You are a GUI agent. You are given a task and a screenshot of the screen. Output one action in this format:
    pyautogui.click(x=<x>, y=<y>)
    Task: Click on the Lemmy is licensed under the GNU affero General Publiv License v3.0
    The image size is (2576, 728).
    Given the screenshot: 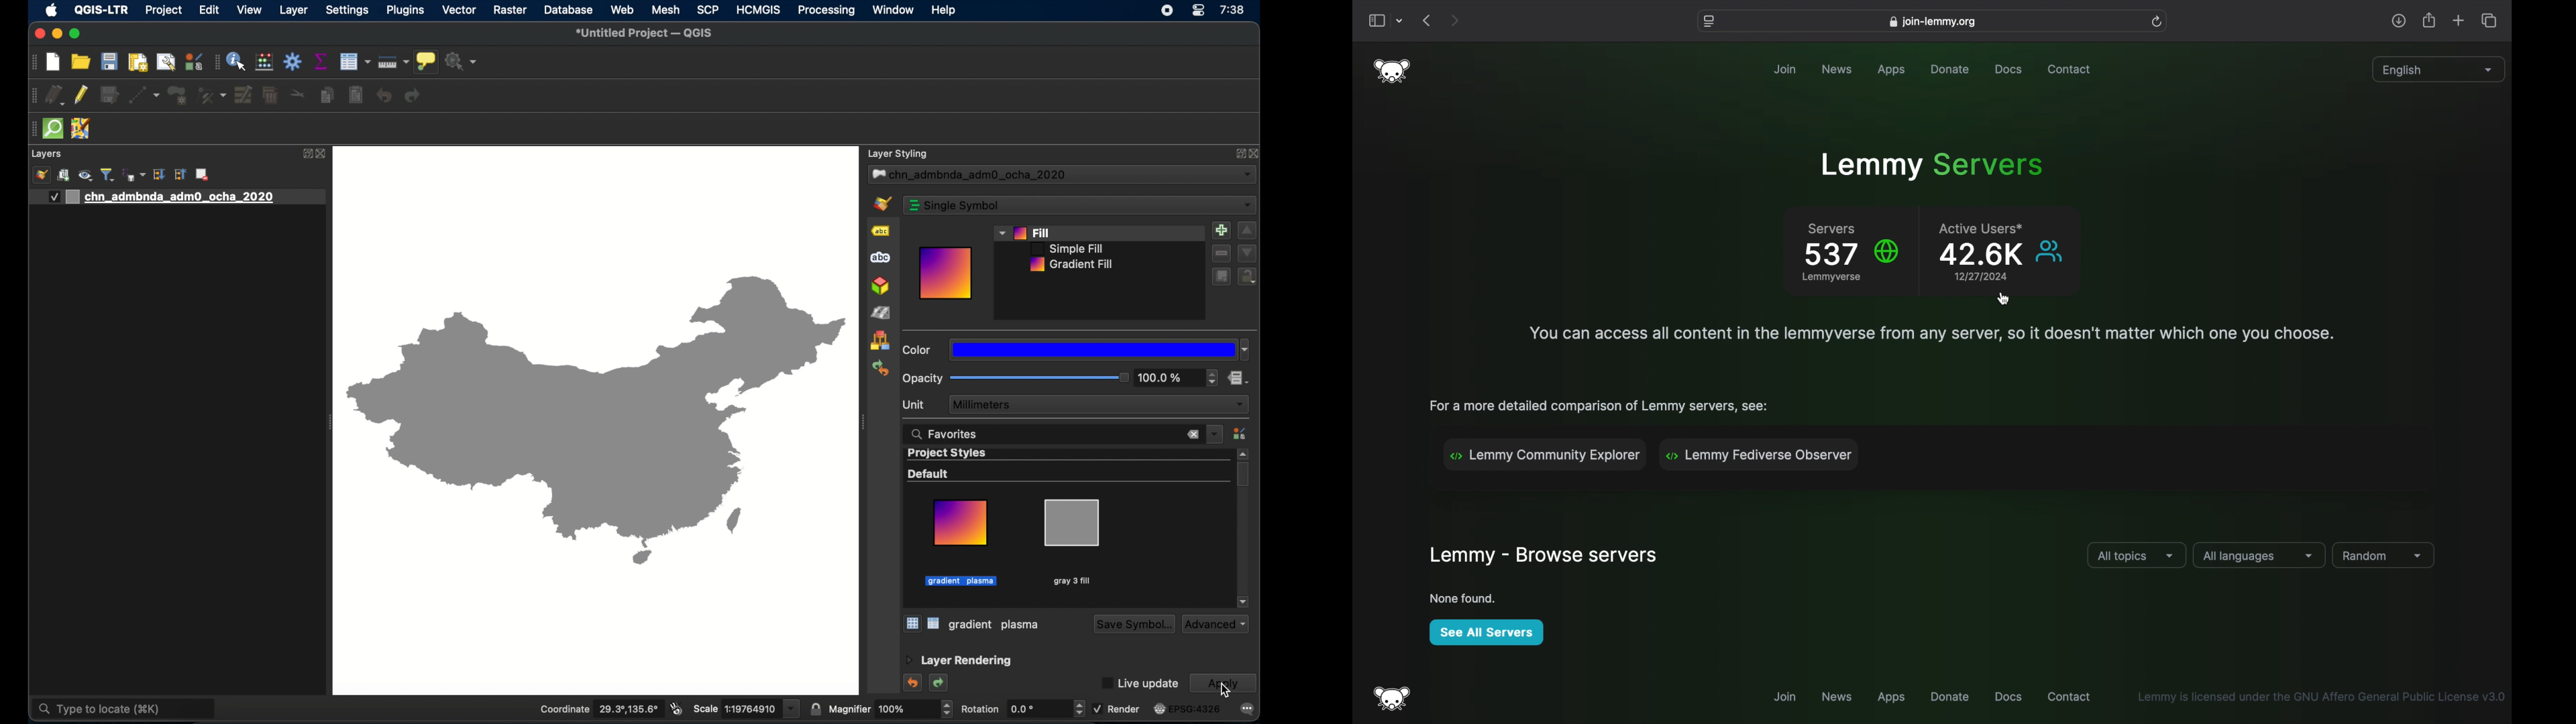 What is the action you would take?
    pyautogui.click(x=2320, y=697)
    